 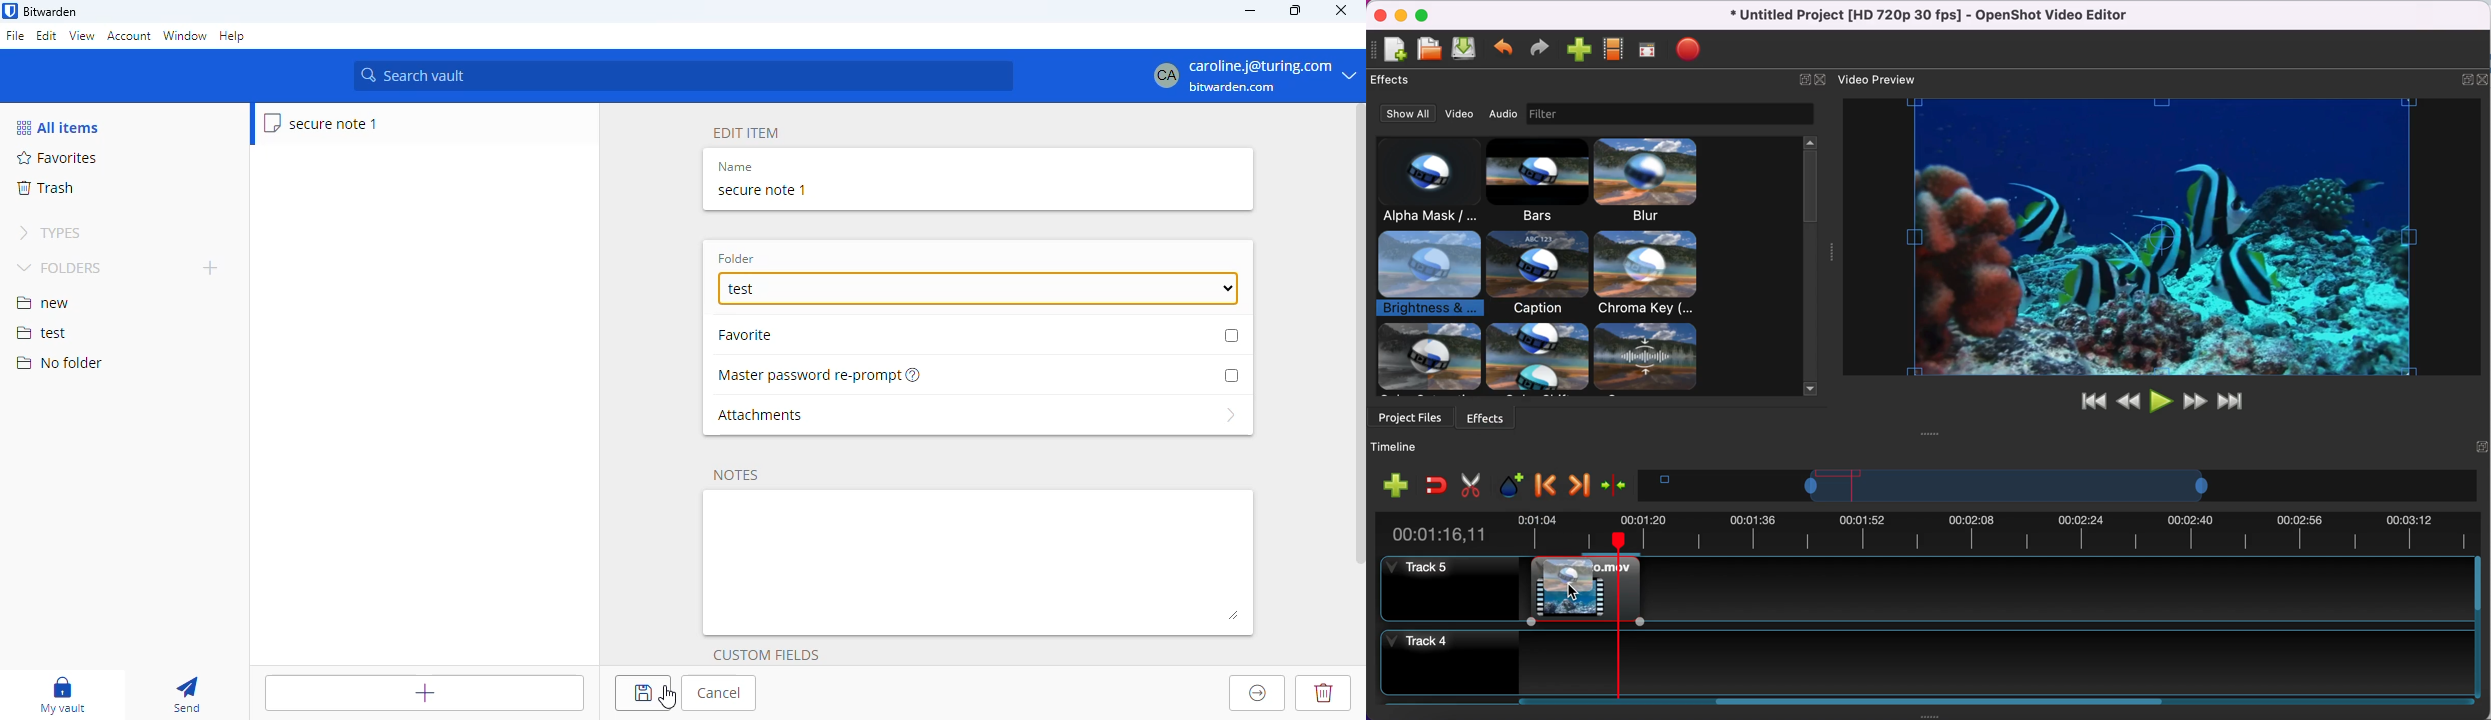 I want to click on send, so click(x=187, y=696).